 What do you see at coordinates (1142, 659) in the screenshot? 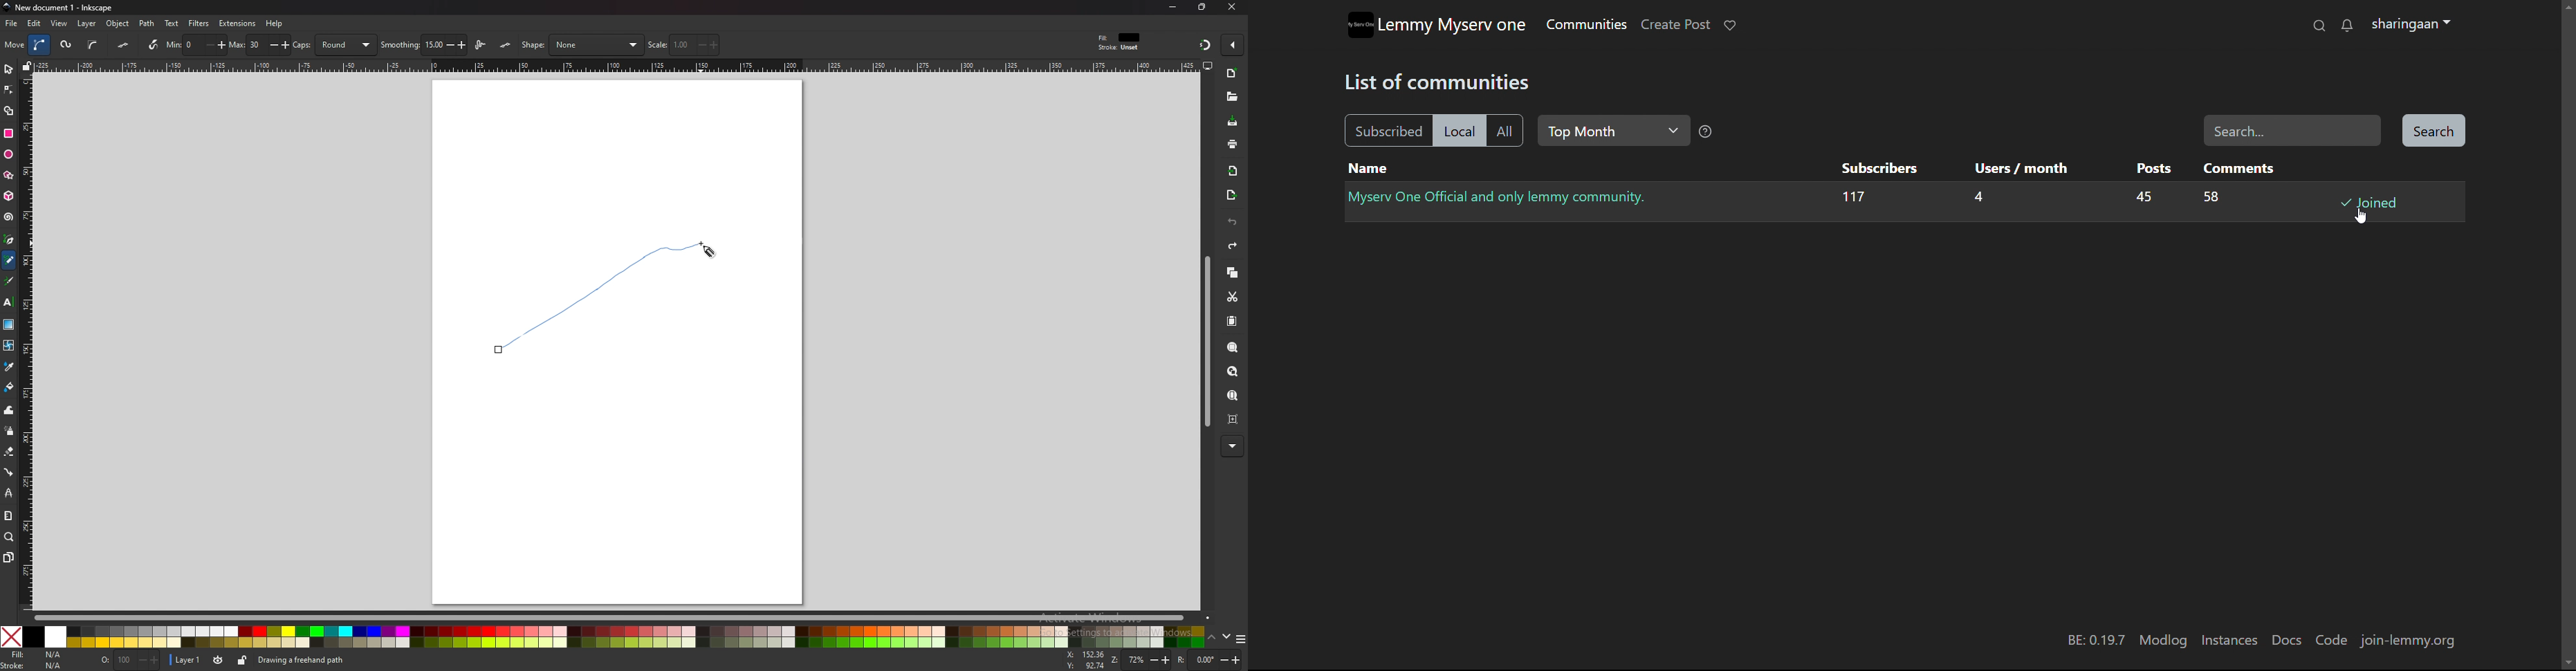
I see `zoom` at bounding box center [1142, 659].